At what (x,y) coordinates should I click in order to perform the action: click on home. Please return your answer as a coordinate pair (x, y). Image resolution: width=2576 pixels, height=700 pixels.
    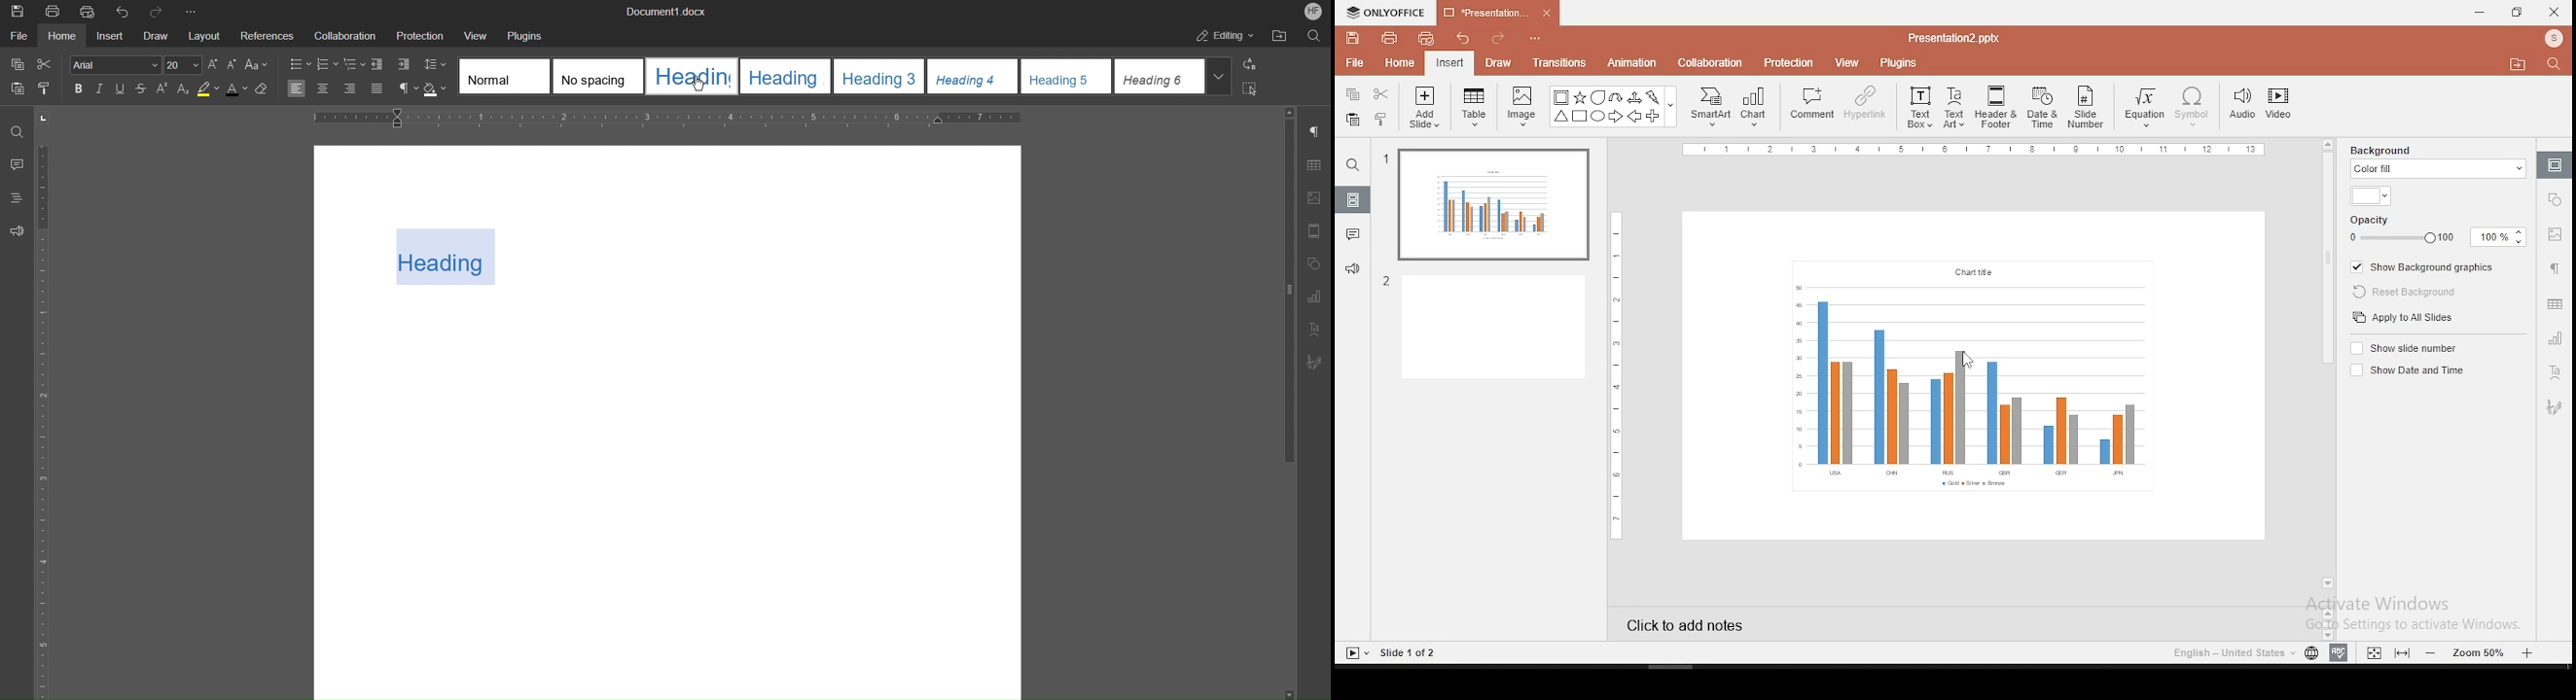
    Looking at the image, I should click on (1401, 63).